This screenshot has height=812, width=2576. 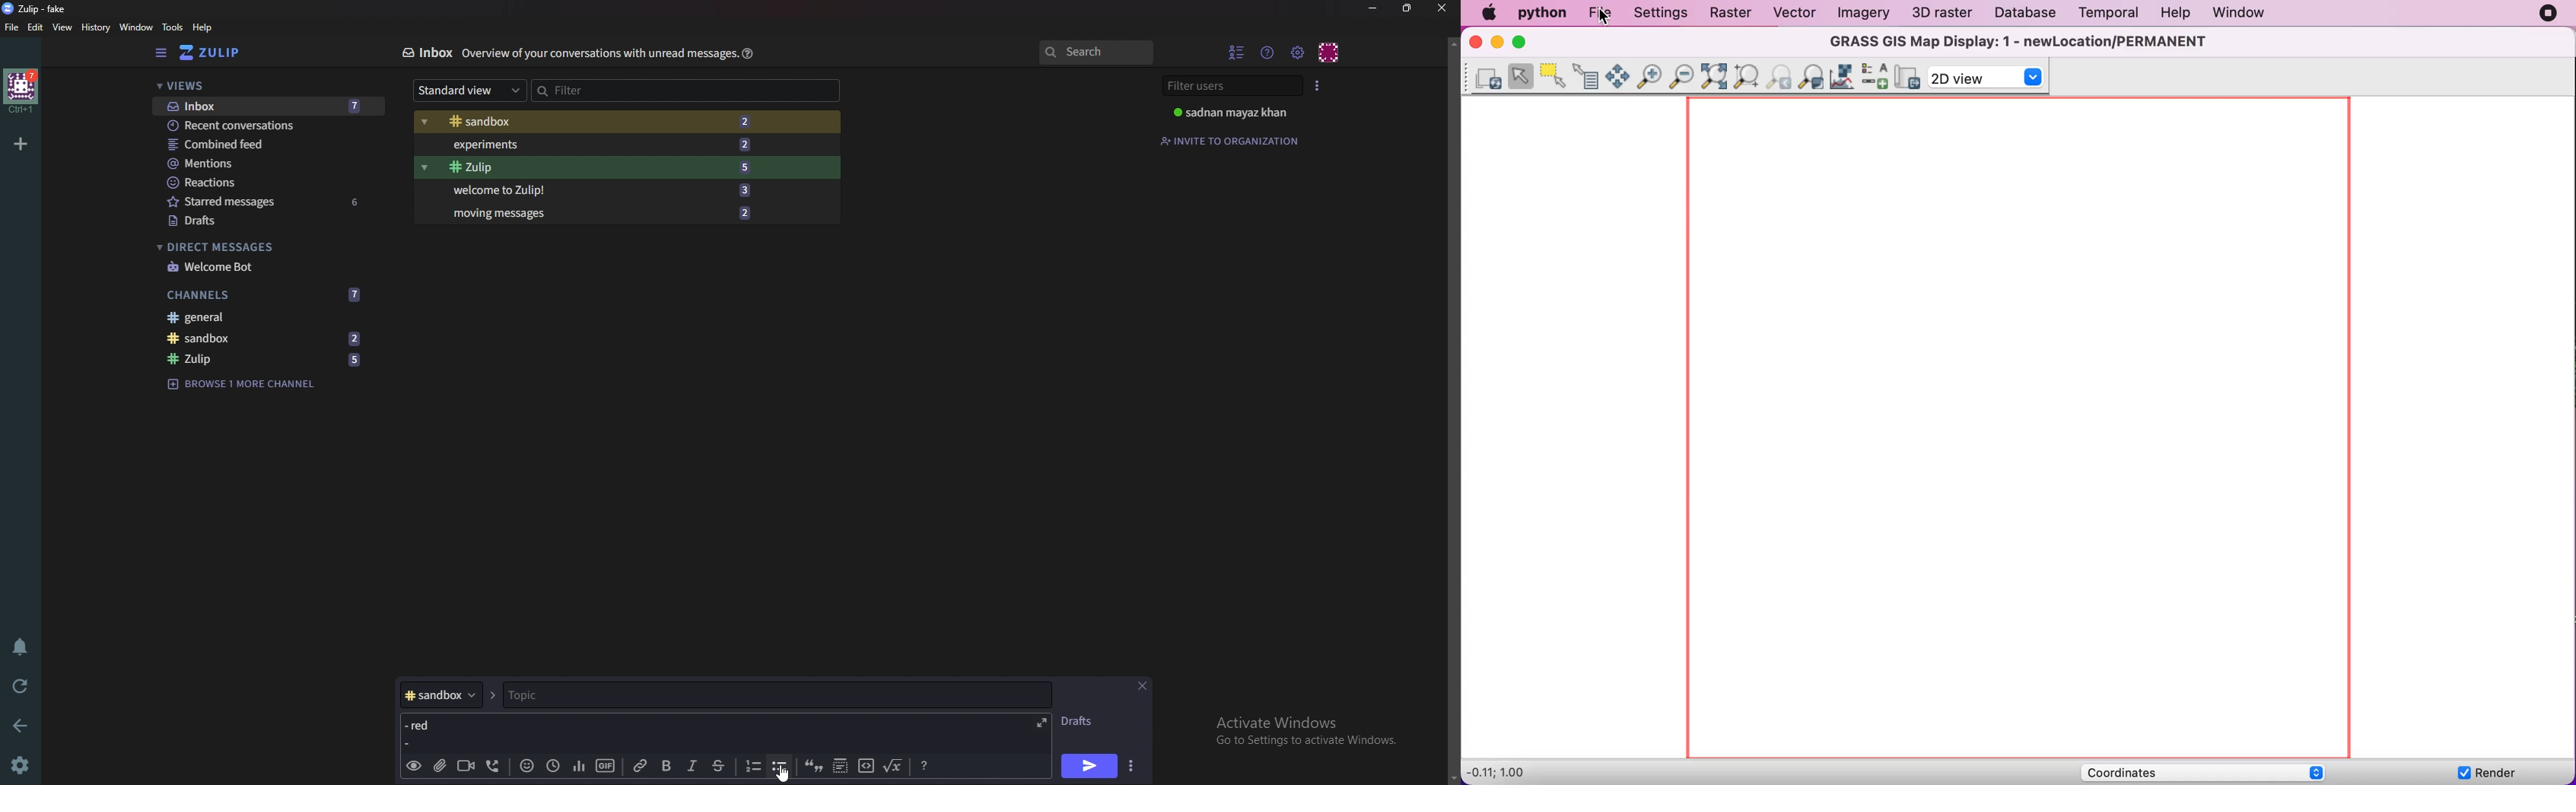 What do you see at coordinates (1375, 8) in the screenshot?
I see `Minimize` at bounding box center [1375, 8].